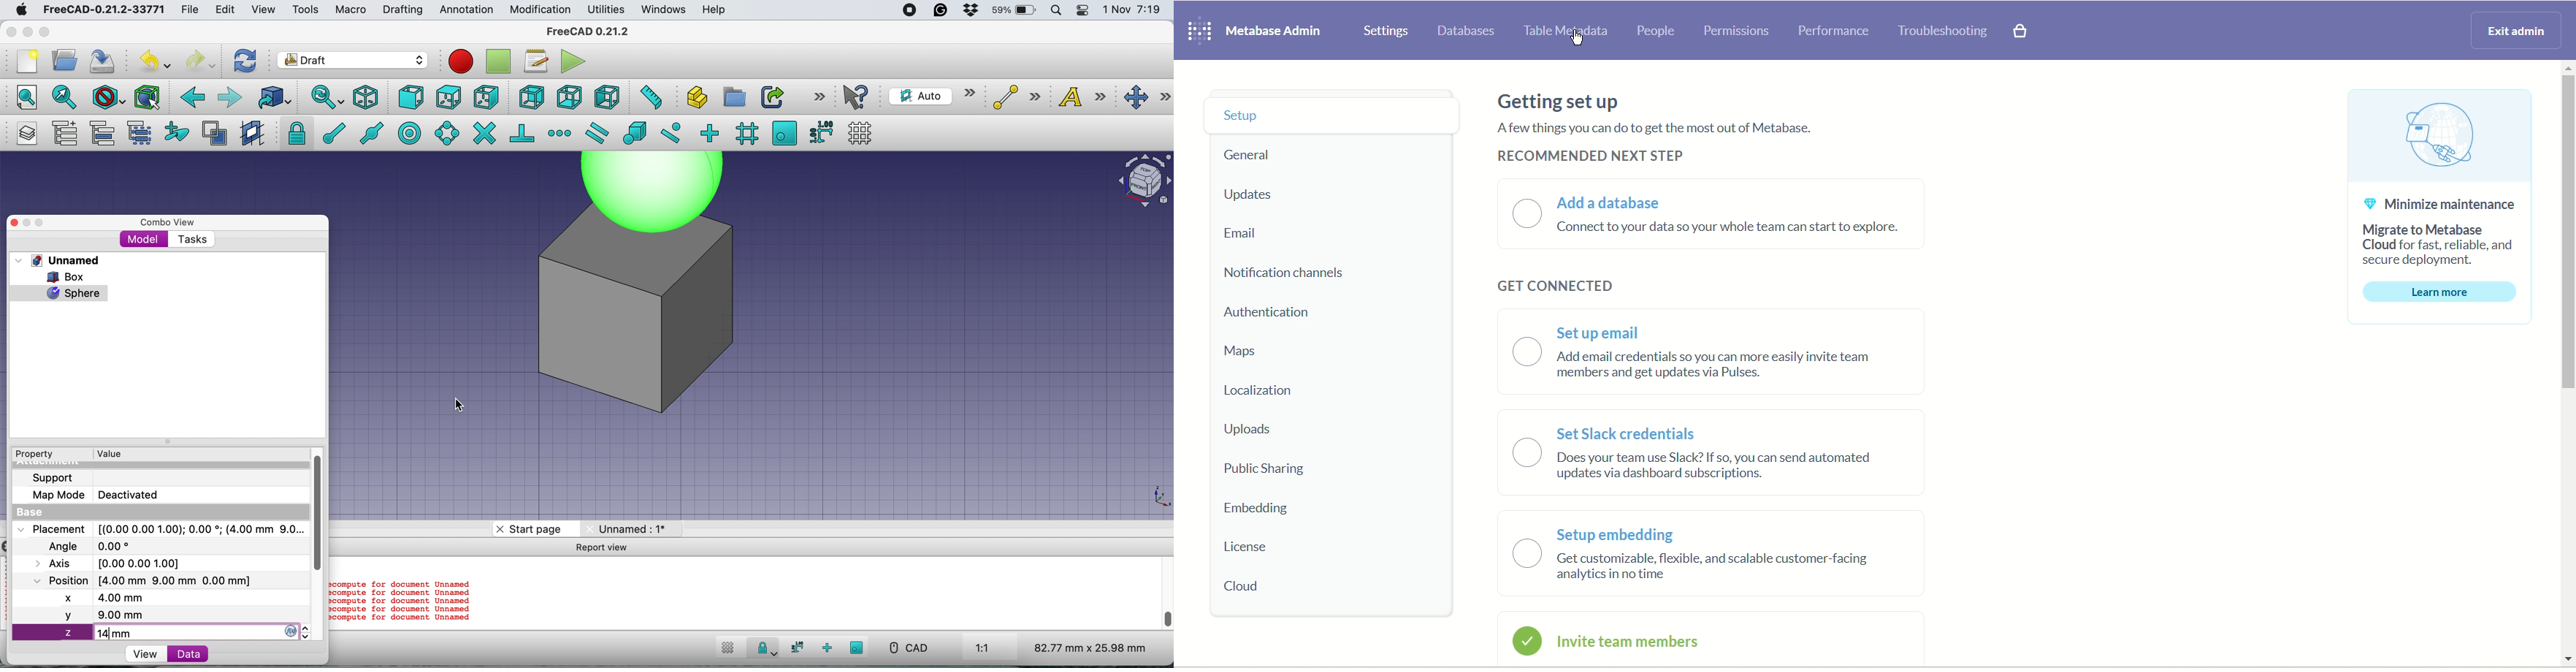  I want to click on property, so click(41, 454).